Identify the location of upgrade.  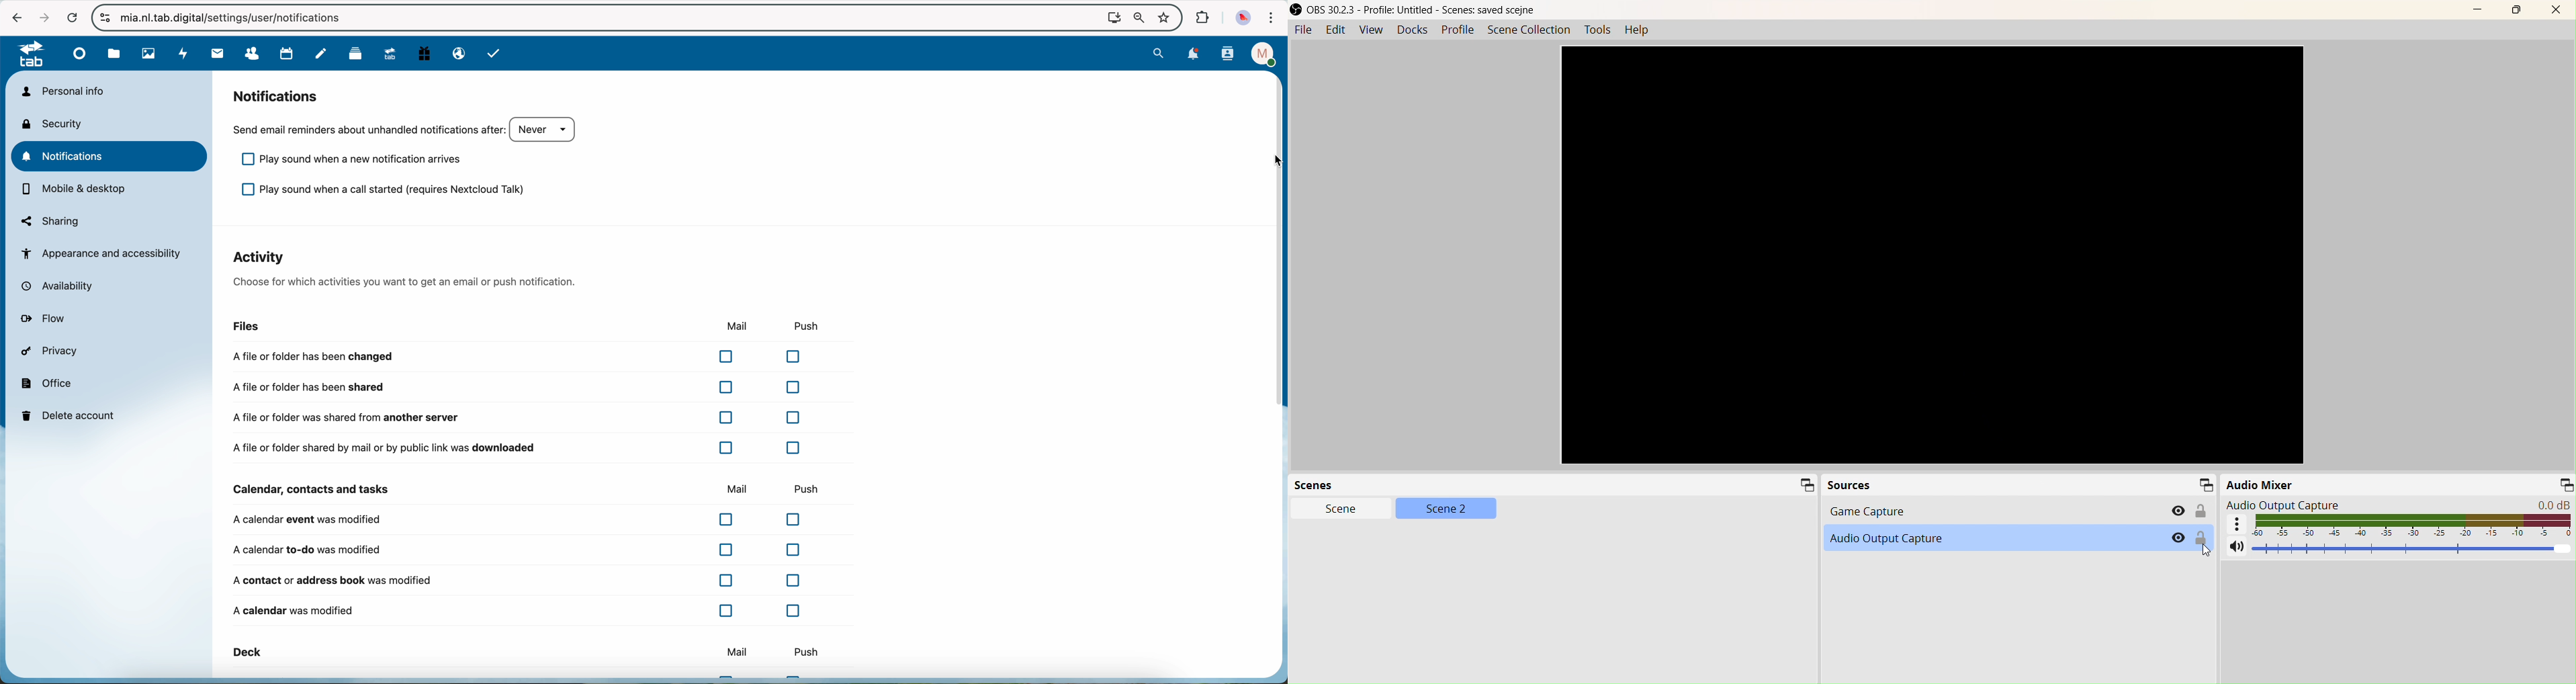
(394, 56).